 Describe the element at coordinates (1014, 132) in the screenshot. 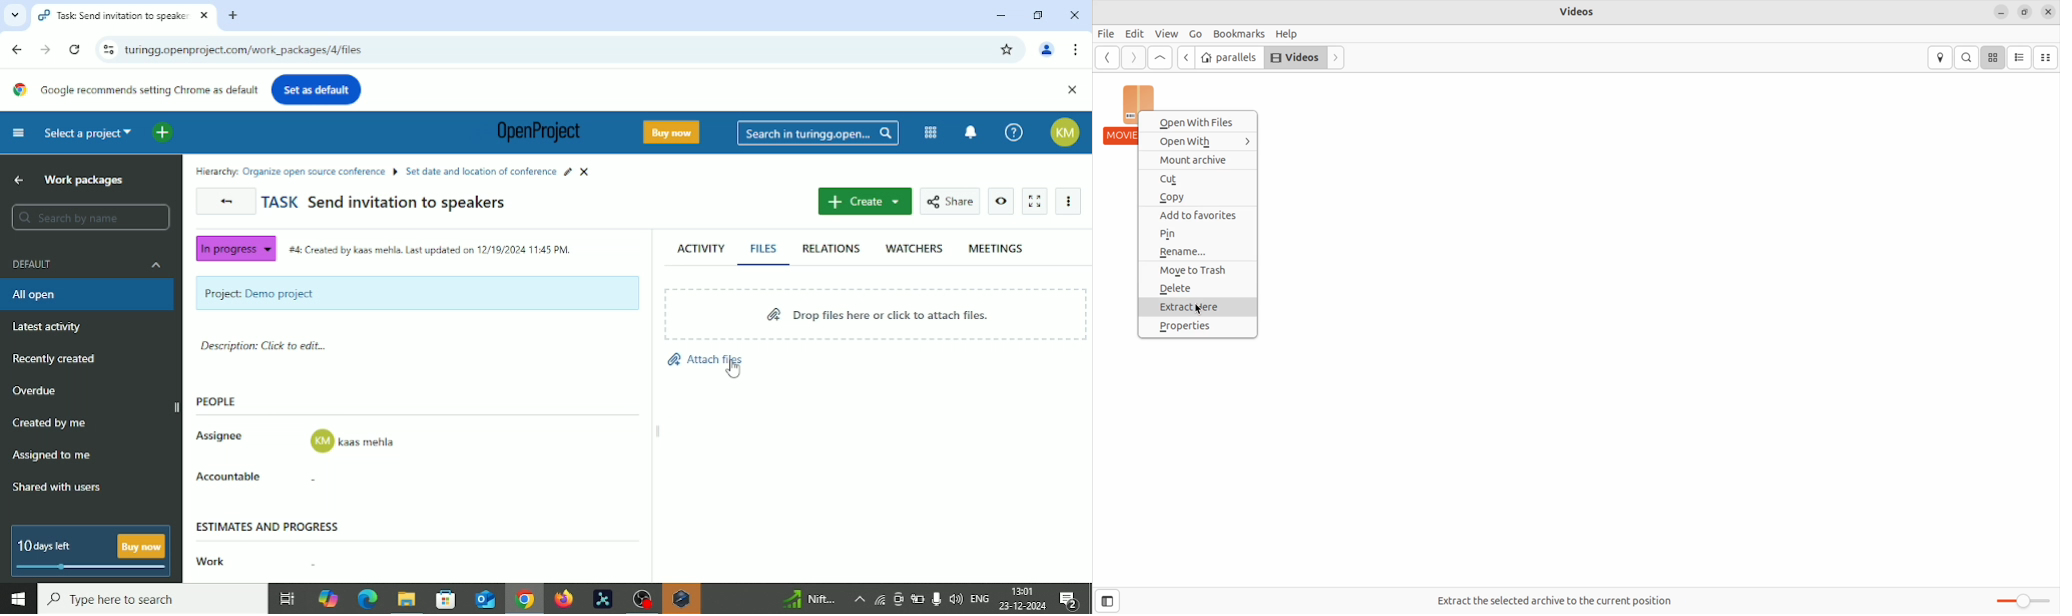

I see `Help` at that location.